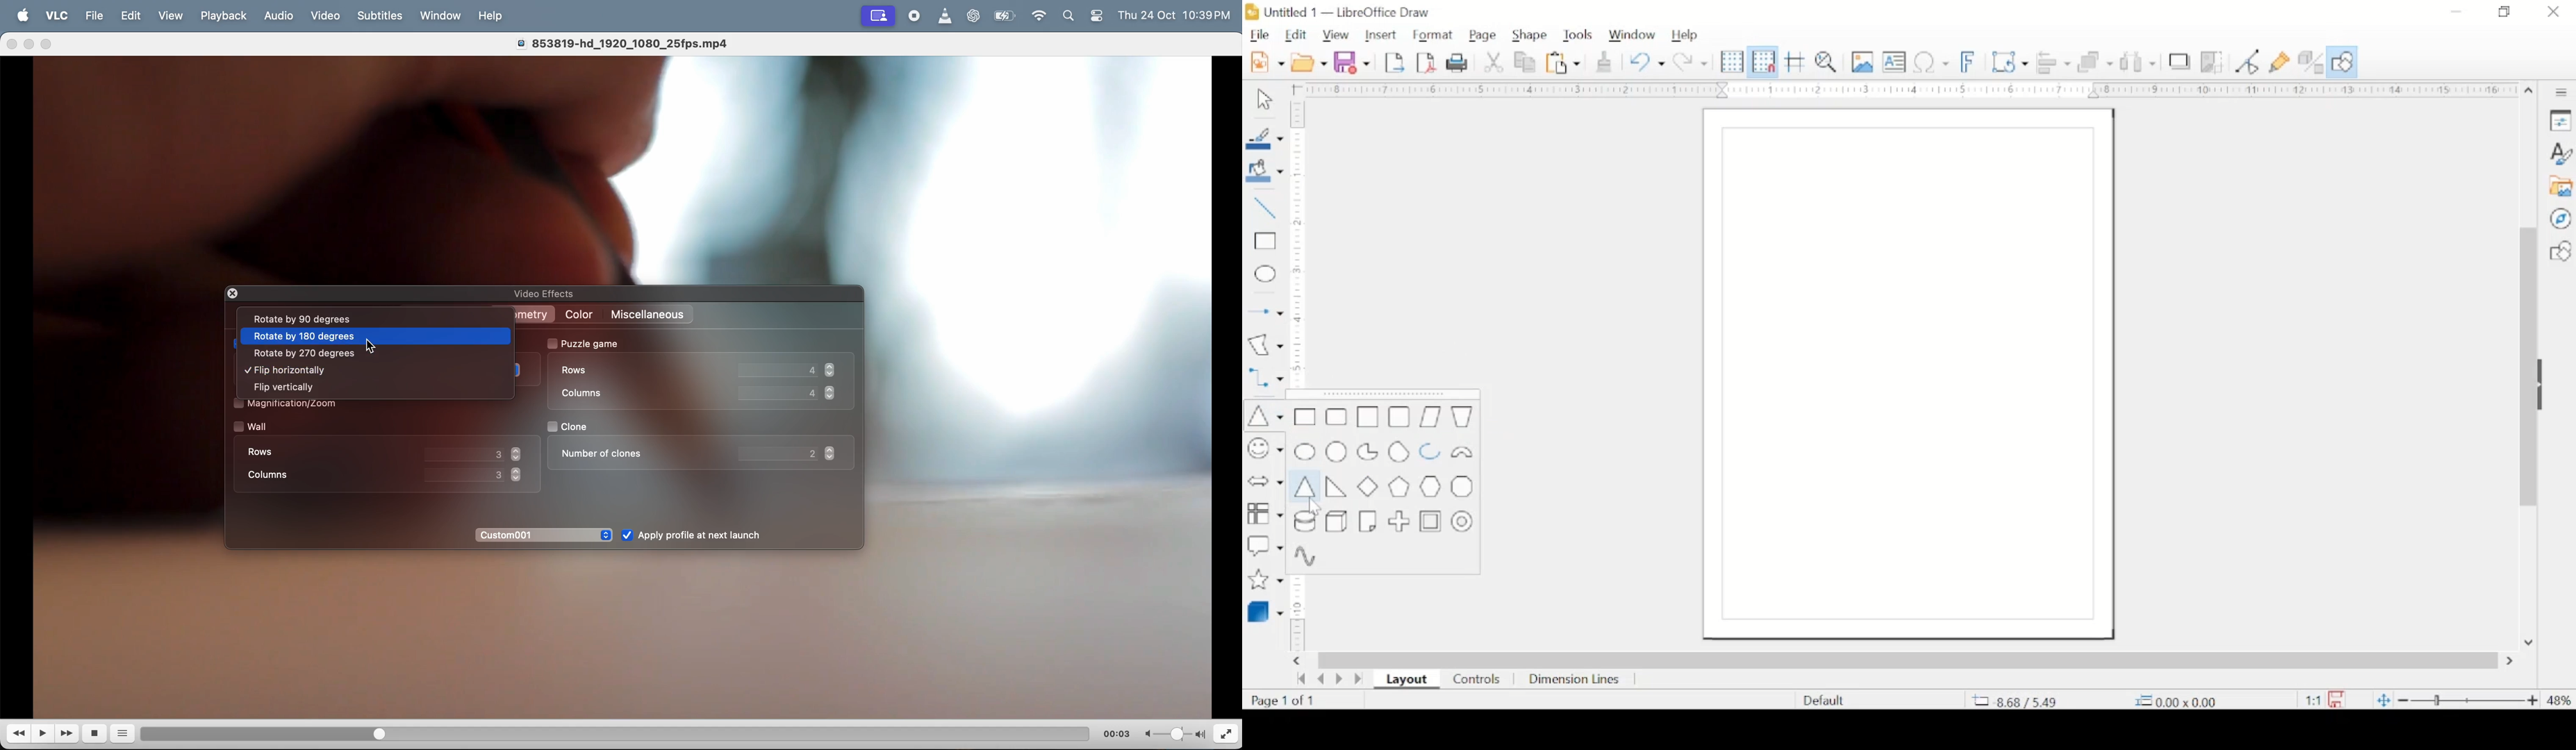  Describe the element at coordinates (382, 16) in the screenshot. I see `Subtitles` at that location.